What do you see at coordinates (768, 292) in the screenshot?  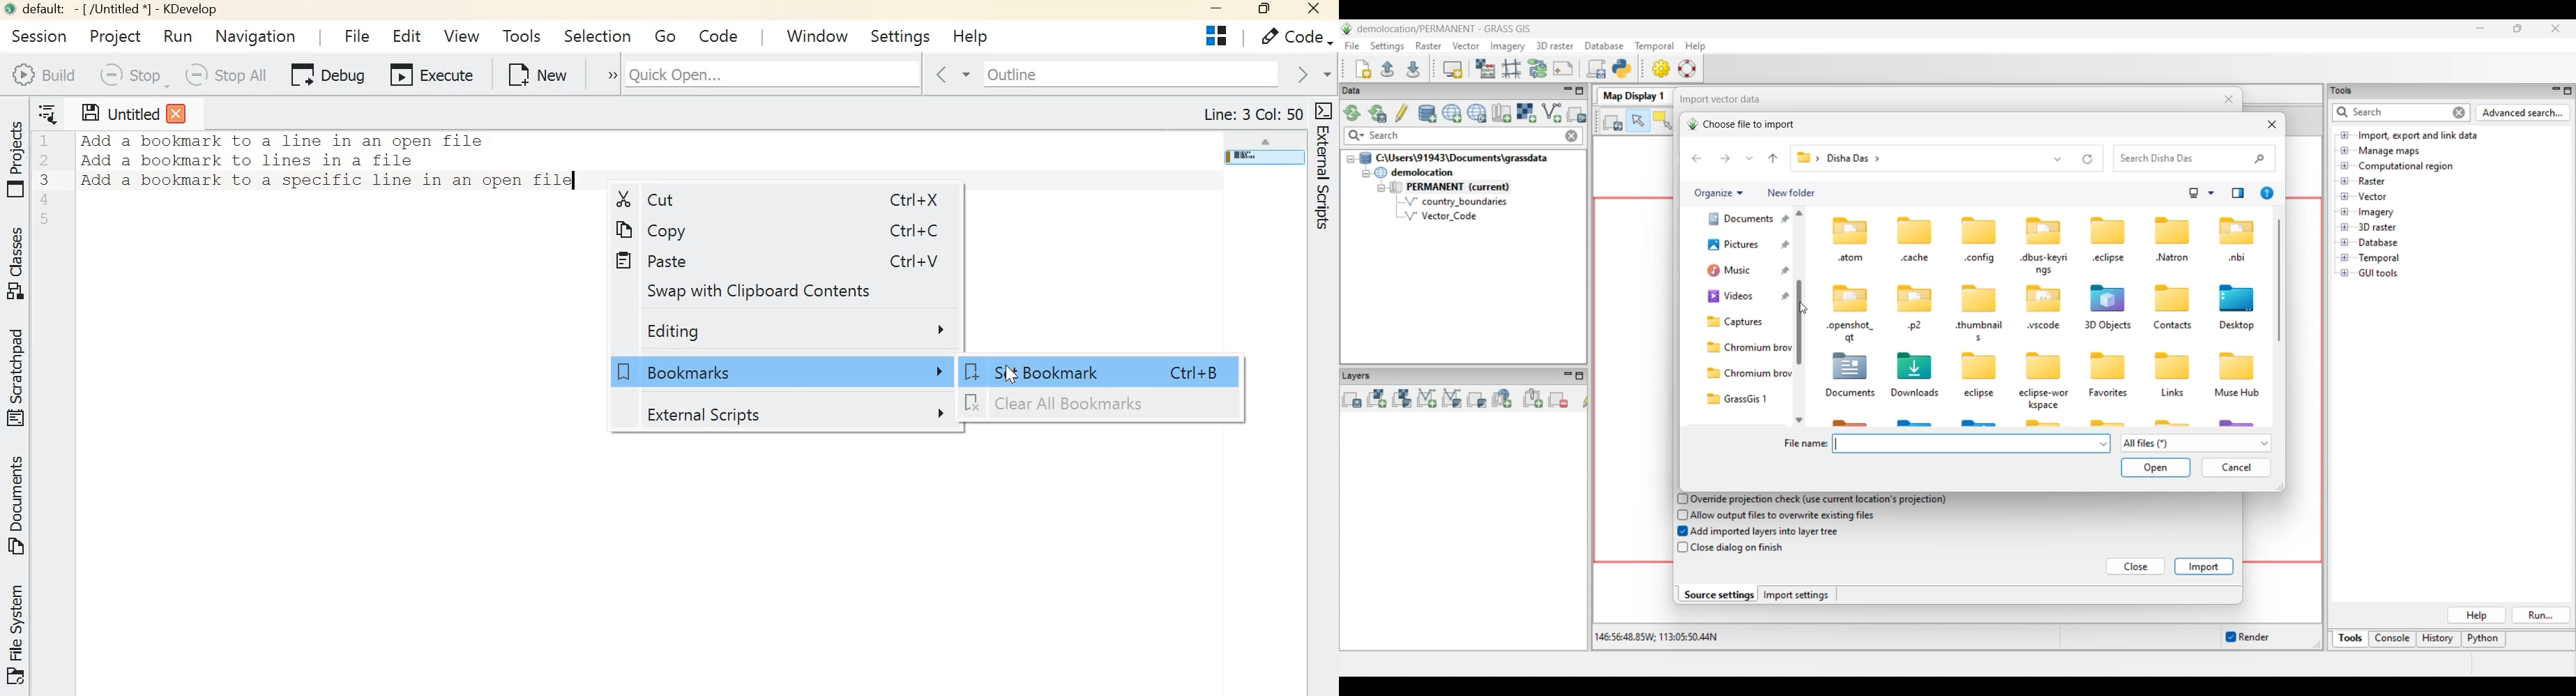 I see `Swap with clipboard contents` at bounding box center [768, 292].